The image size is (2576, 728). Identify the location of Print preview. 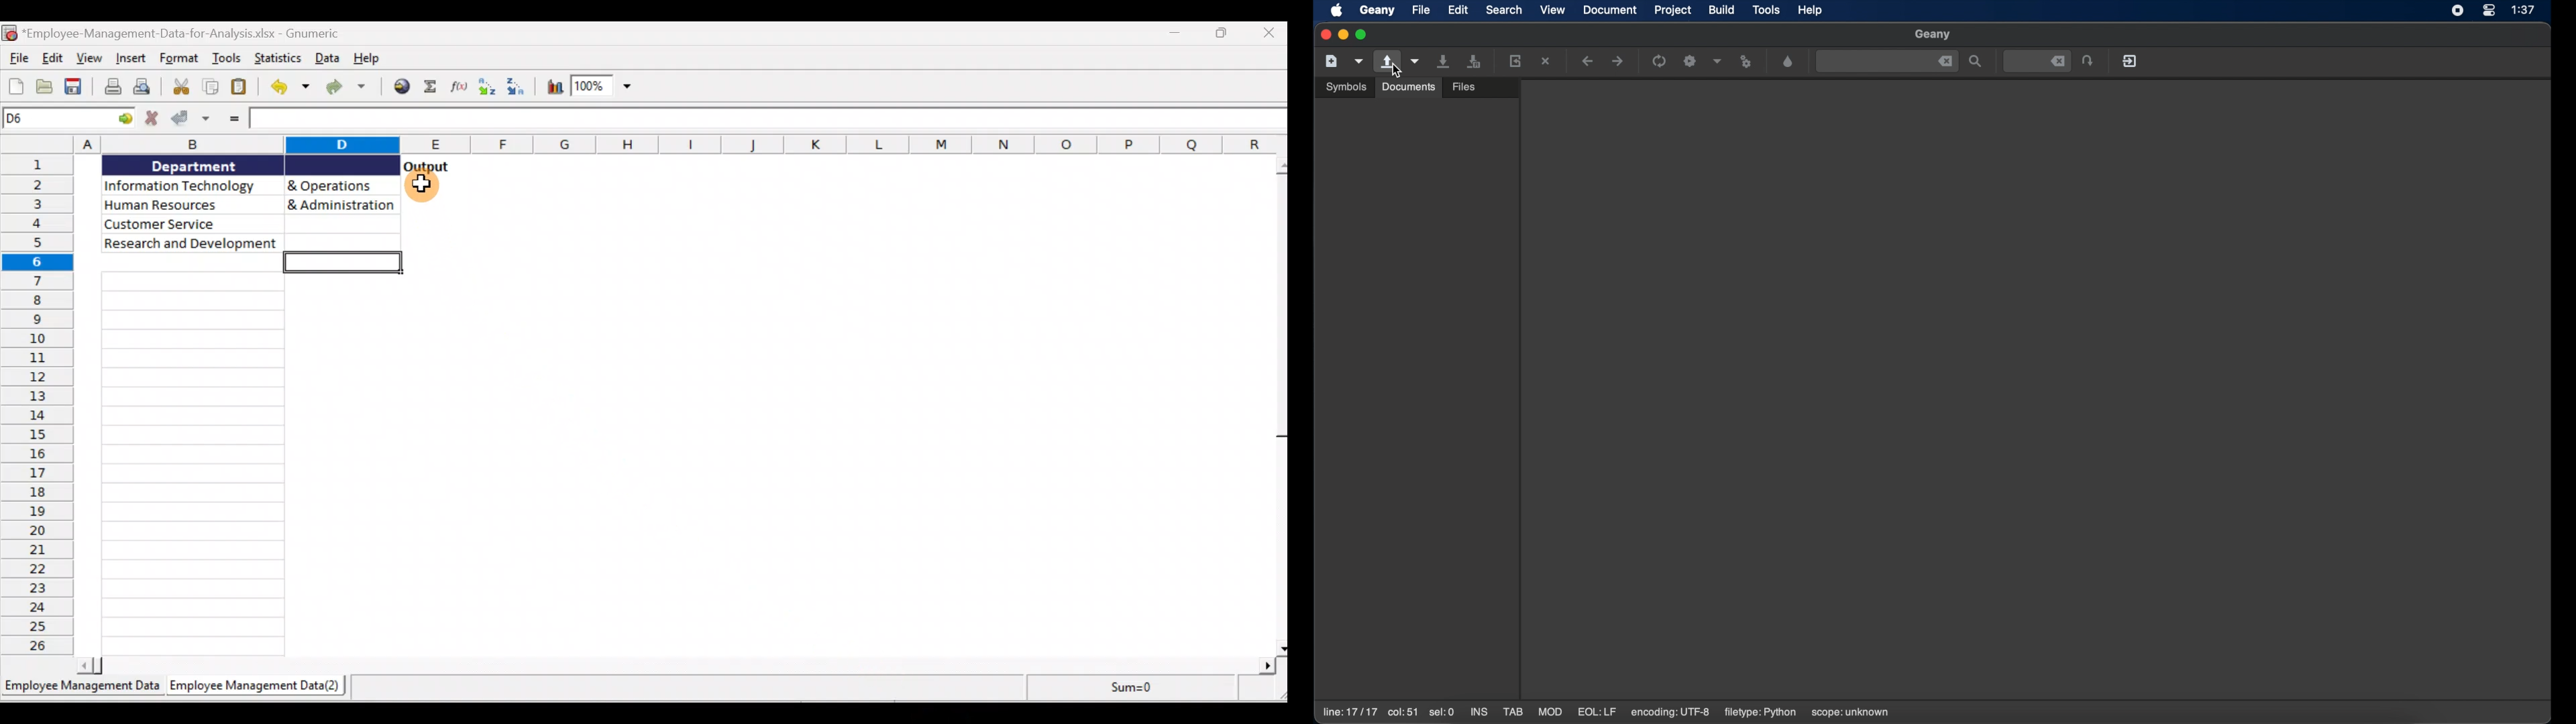
(148, 87).